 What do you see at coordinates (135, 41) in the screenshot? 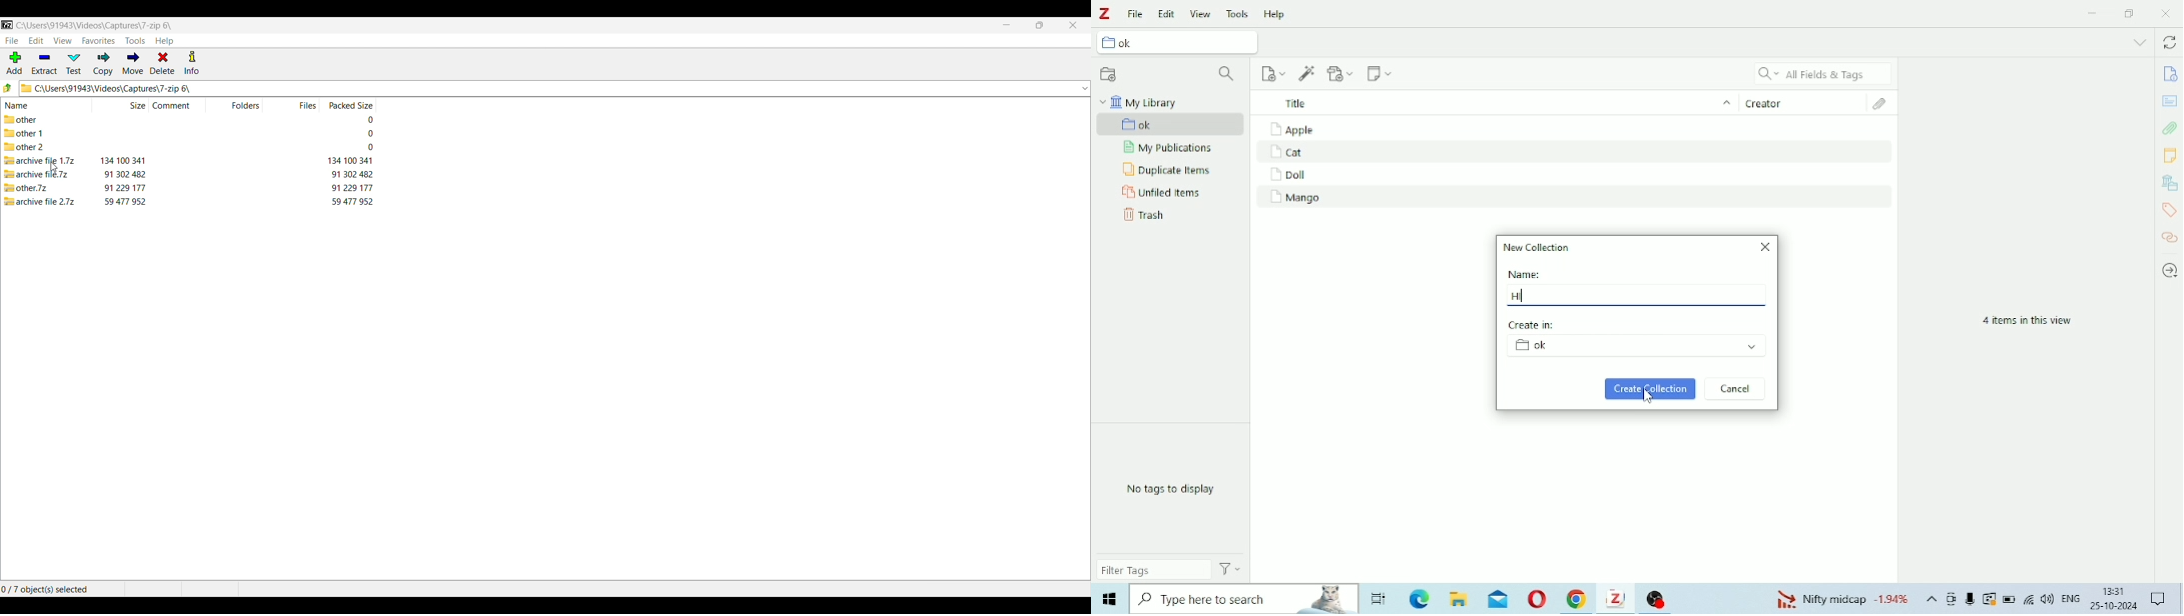
I see `Tools` at bounding box center [135, 41].